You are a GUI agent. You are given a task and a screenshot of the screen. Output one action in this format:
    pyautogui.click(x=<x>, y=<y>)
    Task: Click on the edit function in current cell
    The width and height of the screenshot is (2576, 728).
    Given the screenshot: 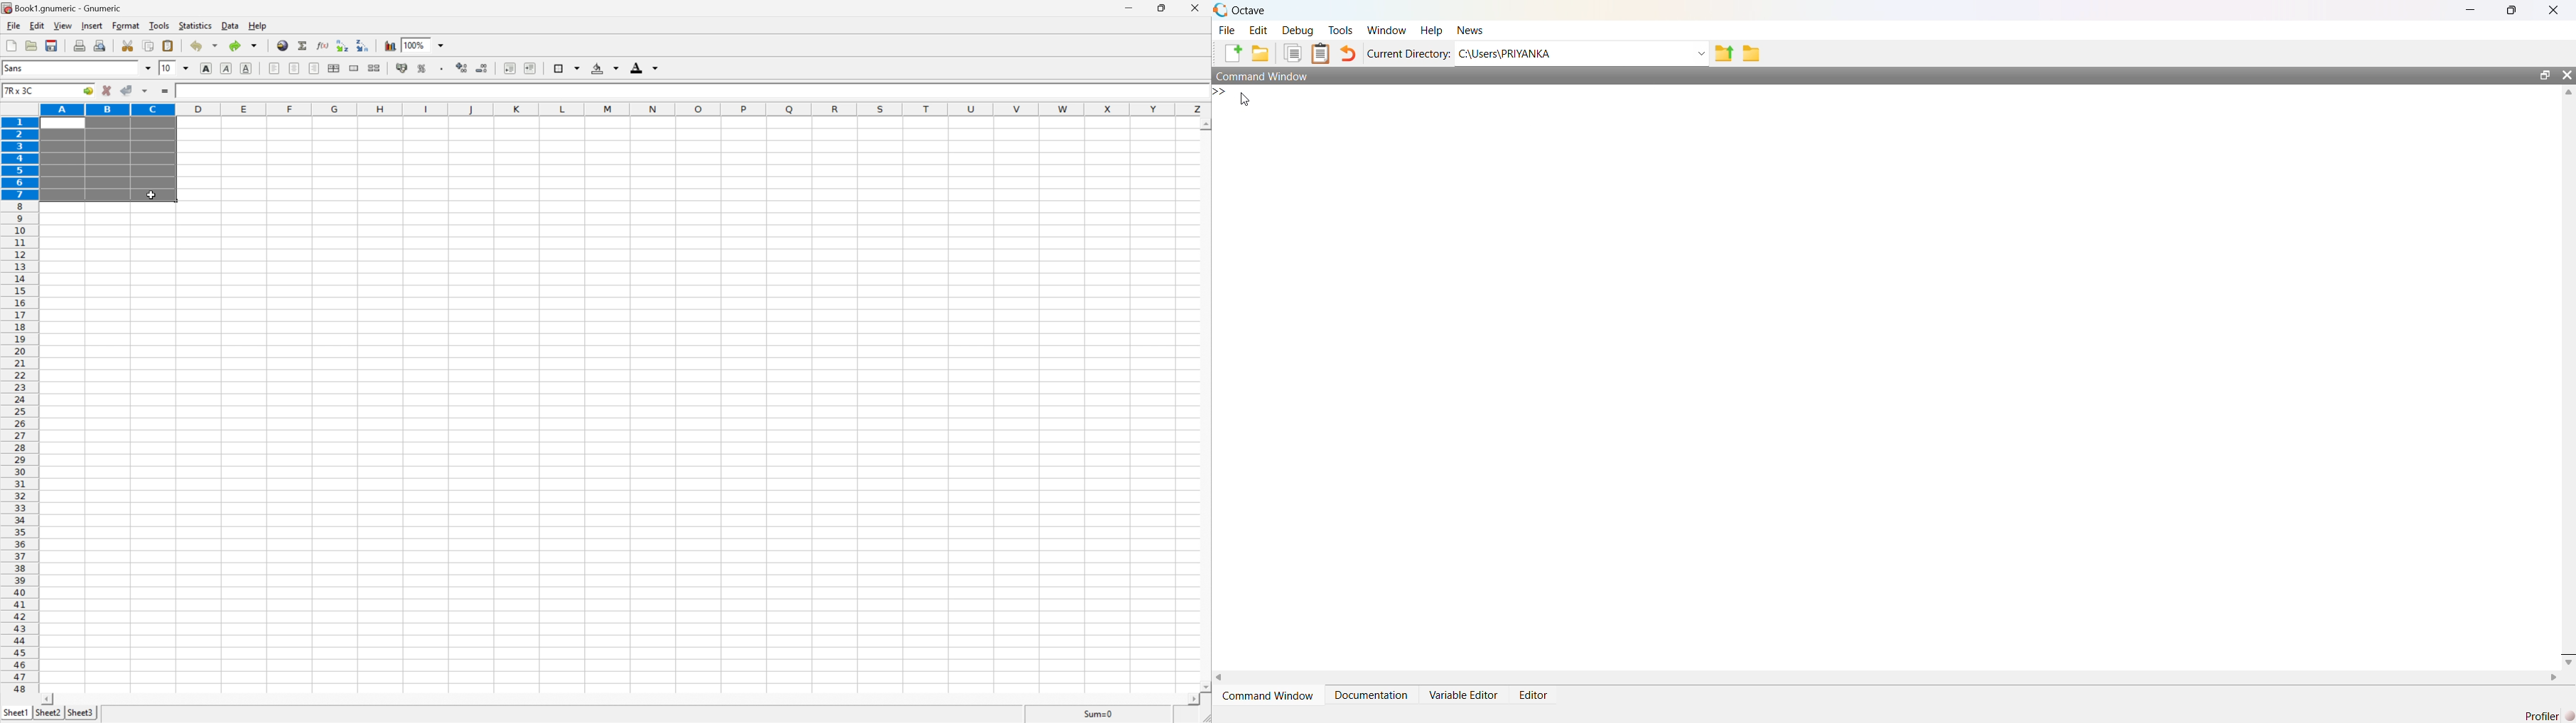 What is the action you would take?
    pyautogui.click(x=323, y=45)
    